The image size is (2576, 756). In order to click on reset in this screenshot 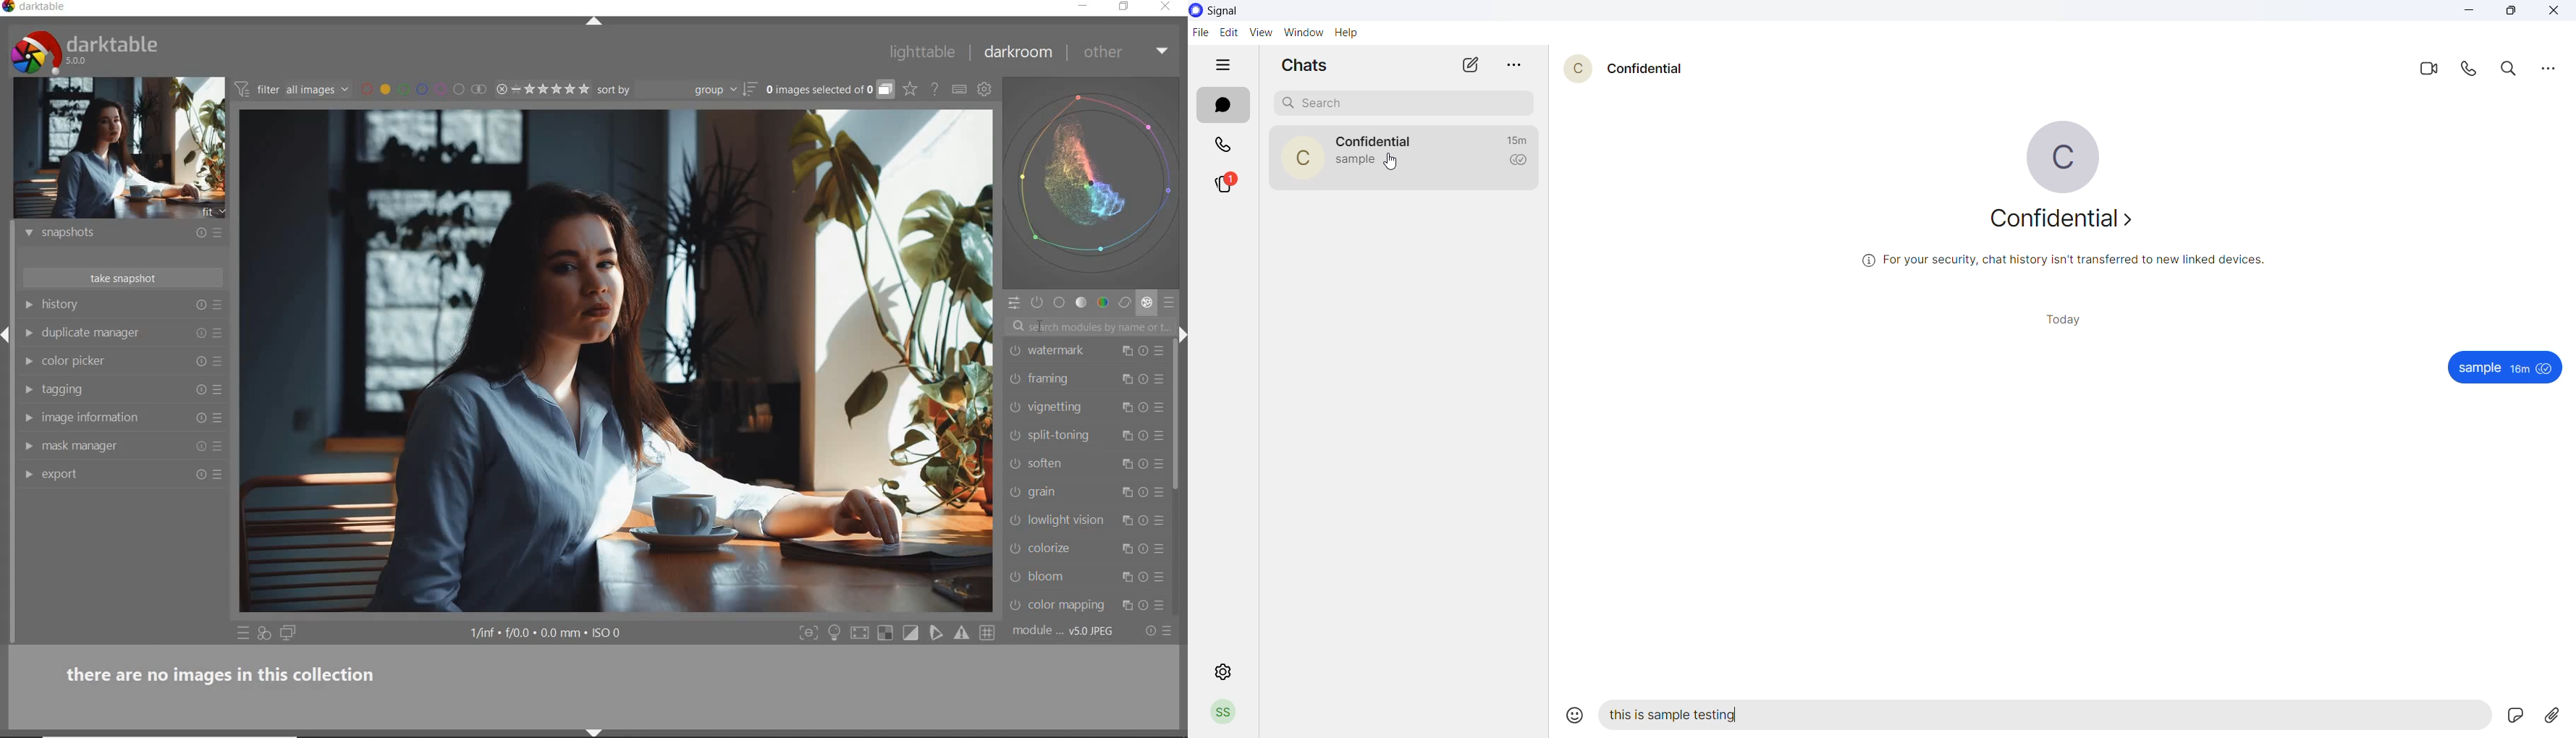, I will do `click(1144, 464)`.